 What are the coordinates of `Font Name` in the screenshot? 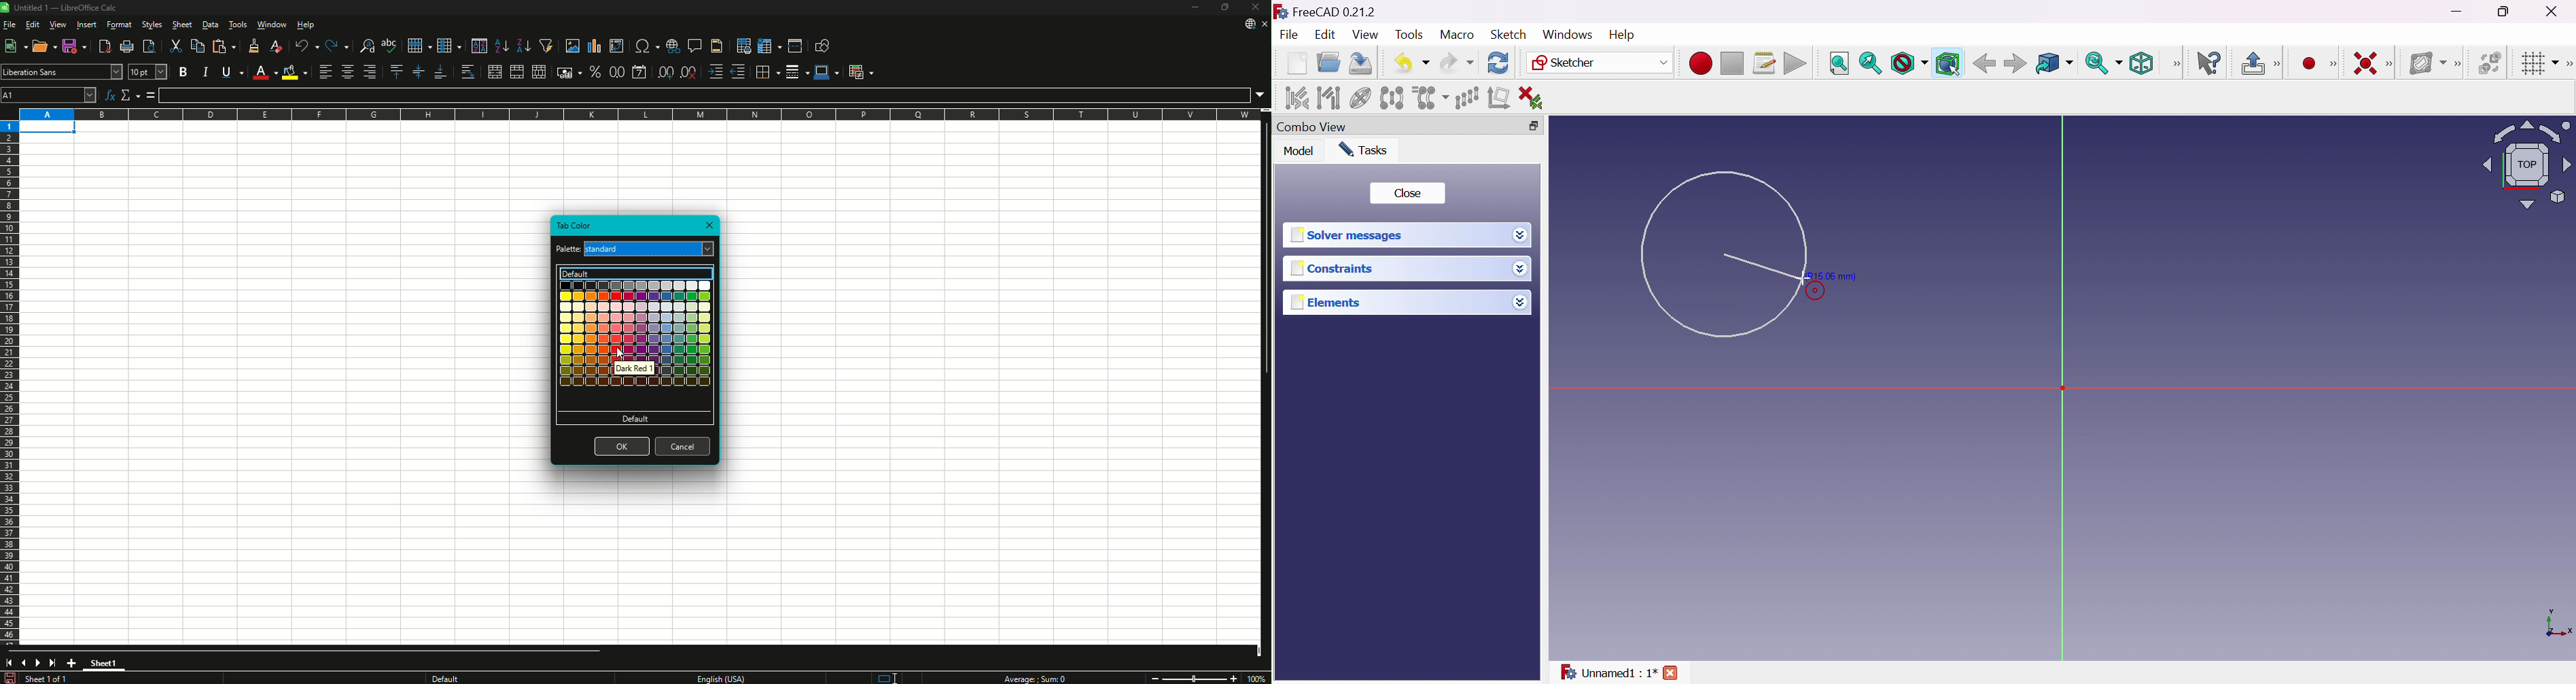 It's located at (116, 72).